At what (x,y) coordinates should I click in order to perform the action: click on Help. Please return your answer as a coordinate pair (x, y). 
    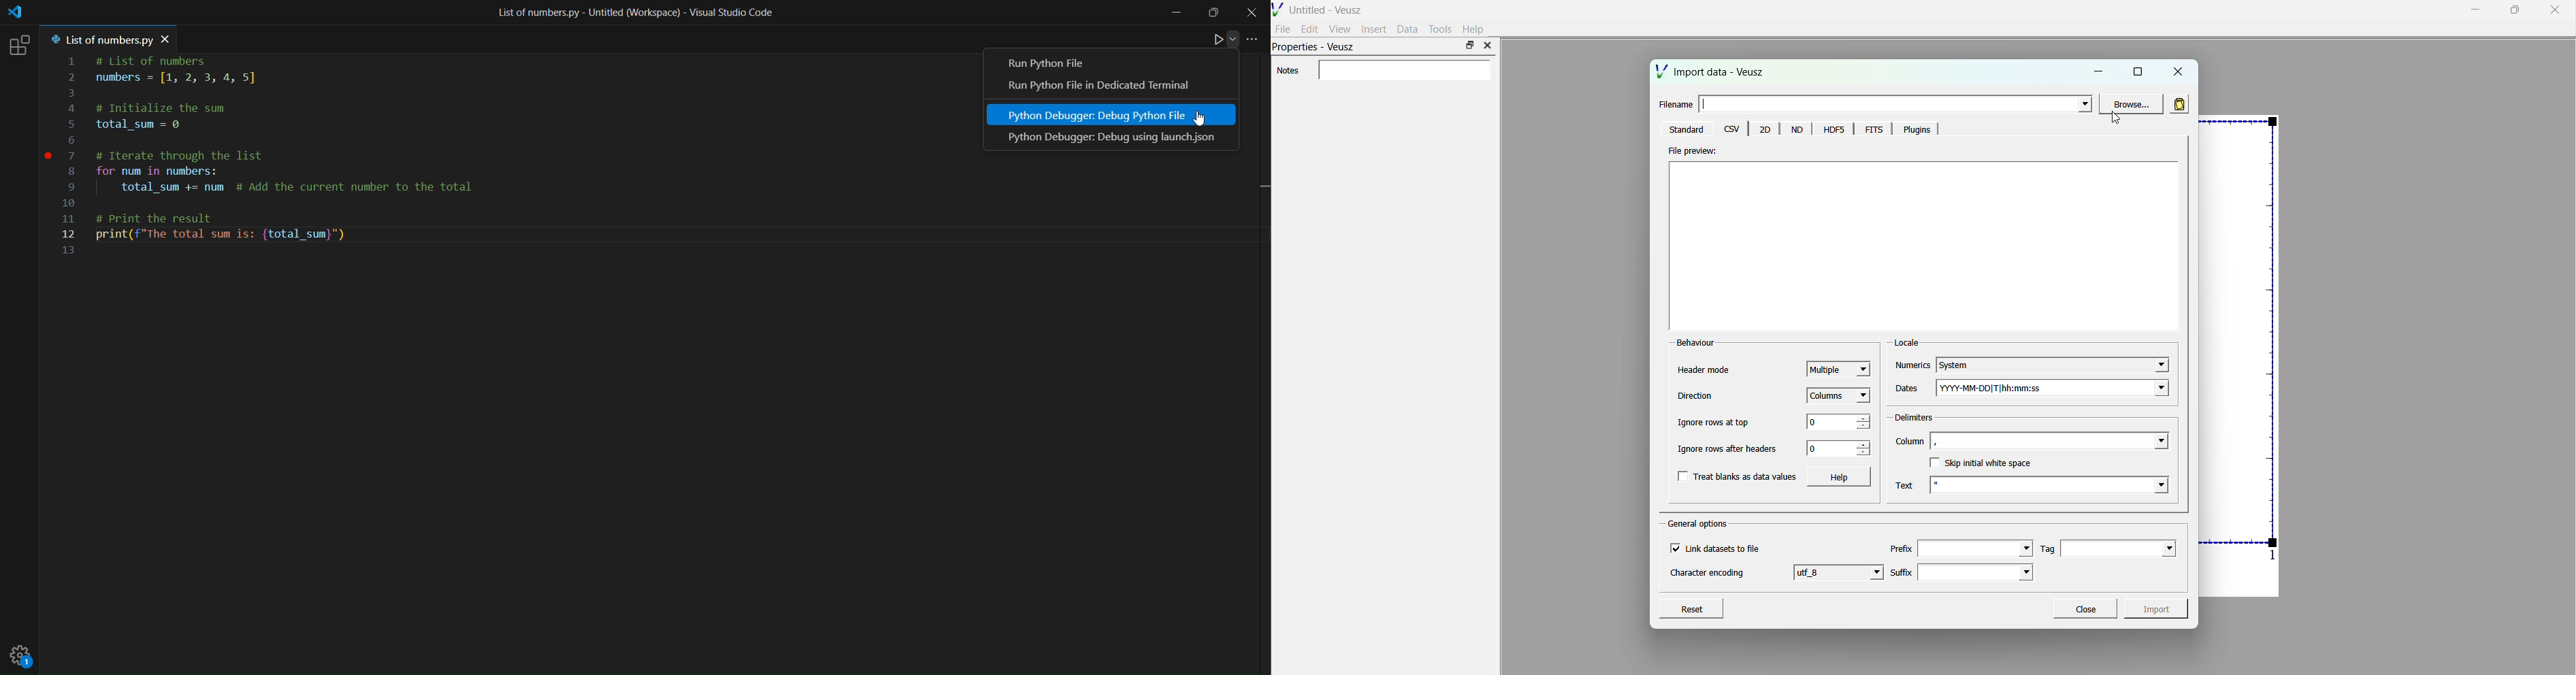
    Looking at the image, I should click on (1474, 29).